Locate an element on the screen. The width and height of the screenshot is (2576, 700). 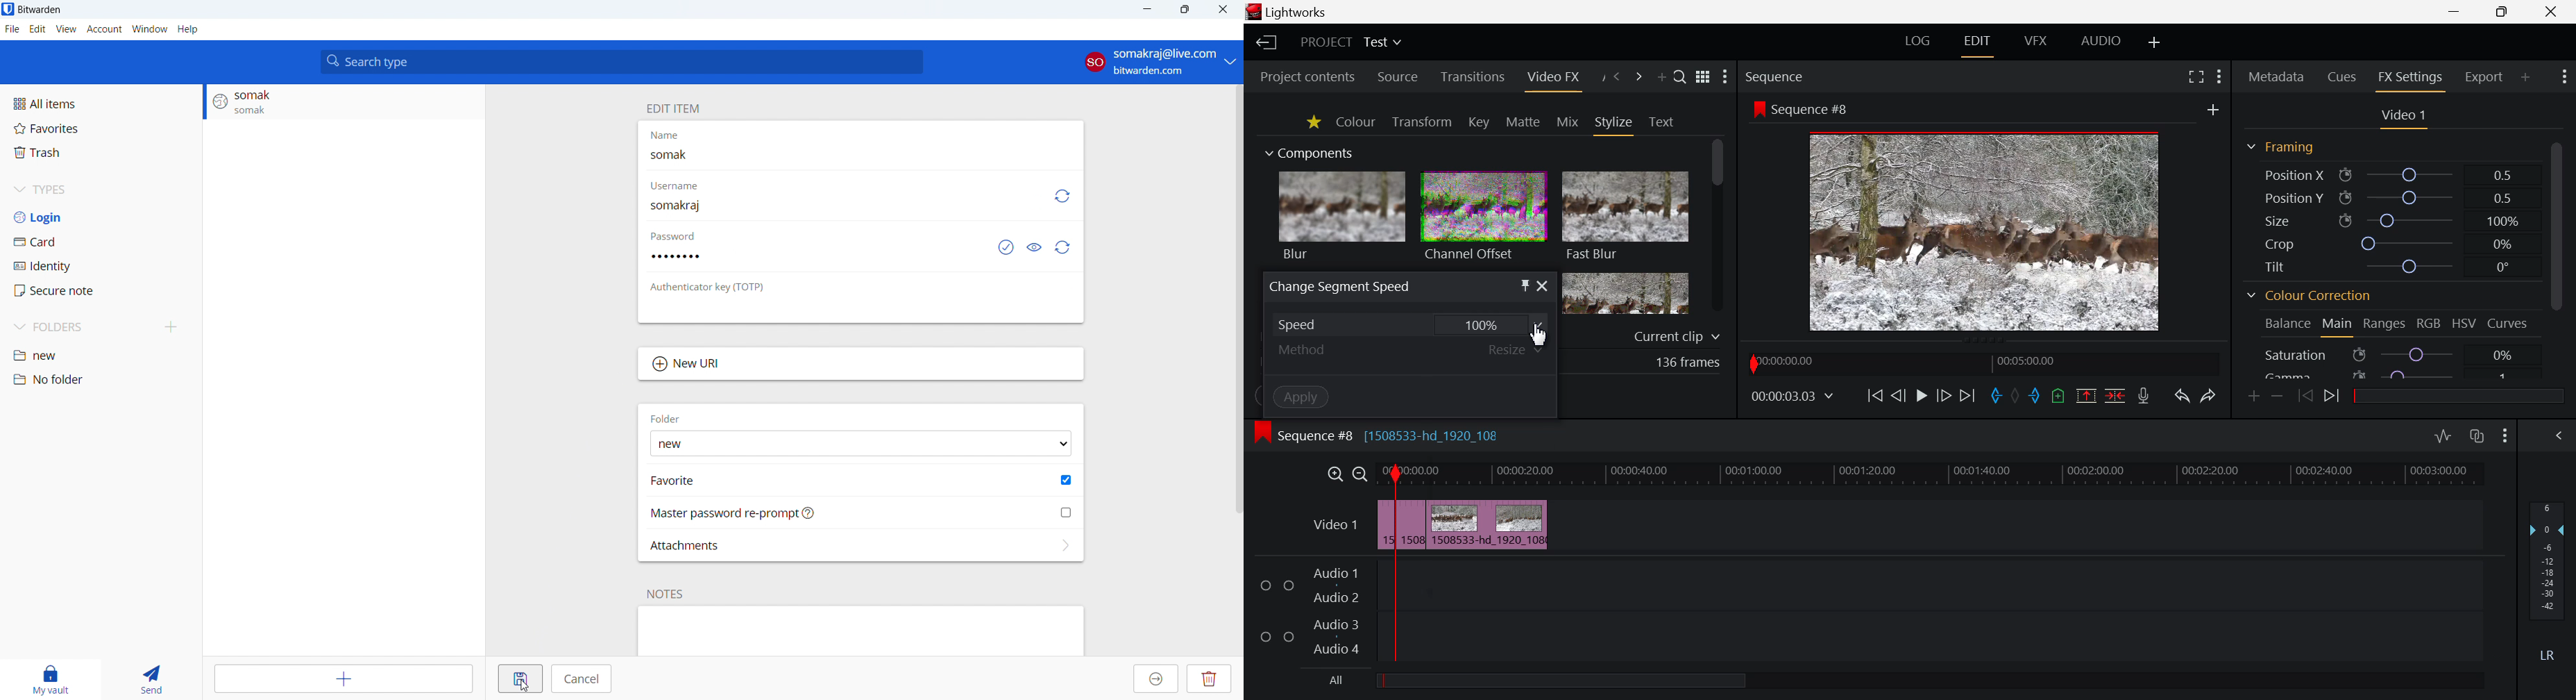
Tilt is located at coordinates (2385, 267).